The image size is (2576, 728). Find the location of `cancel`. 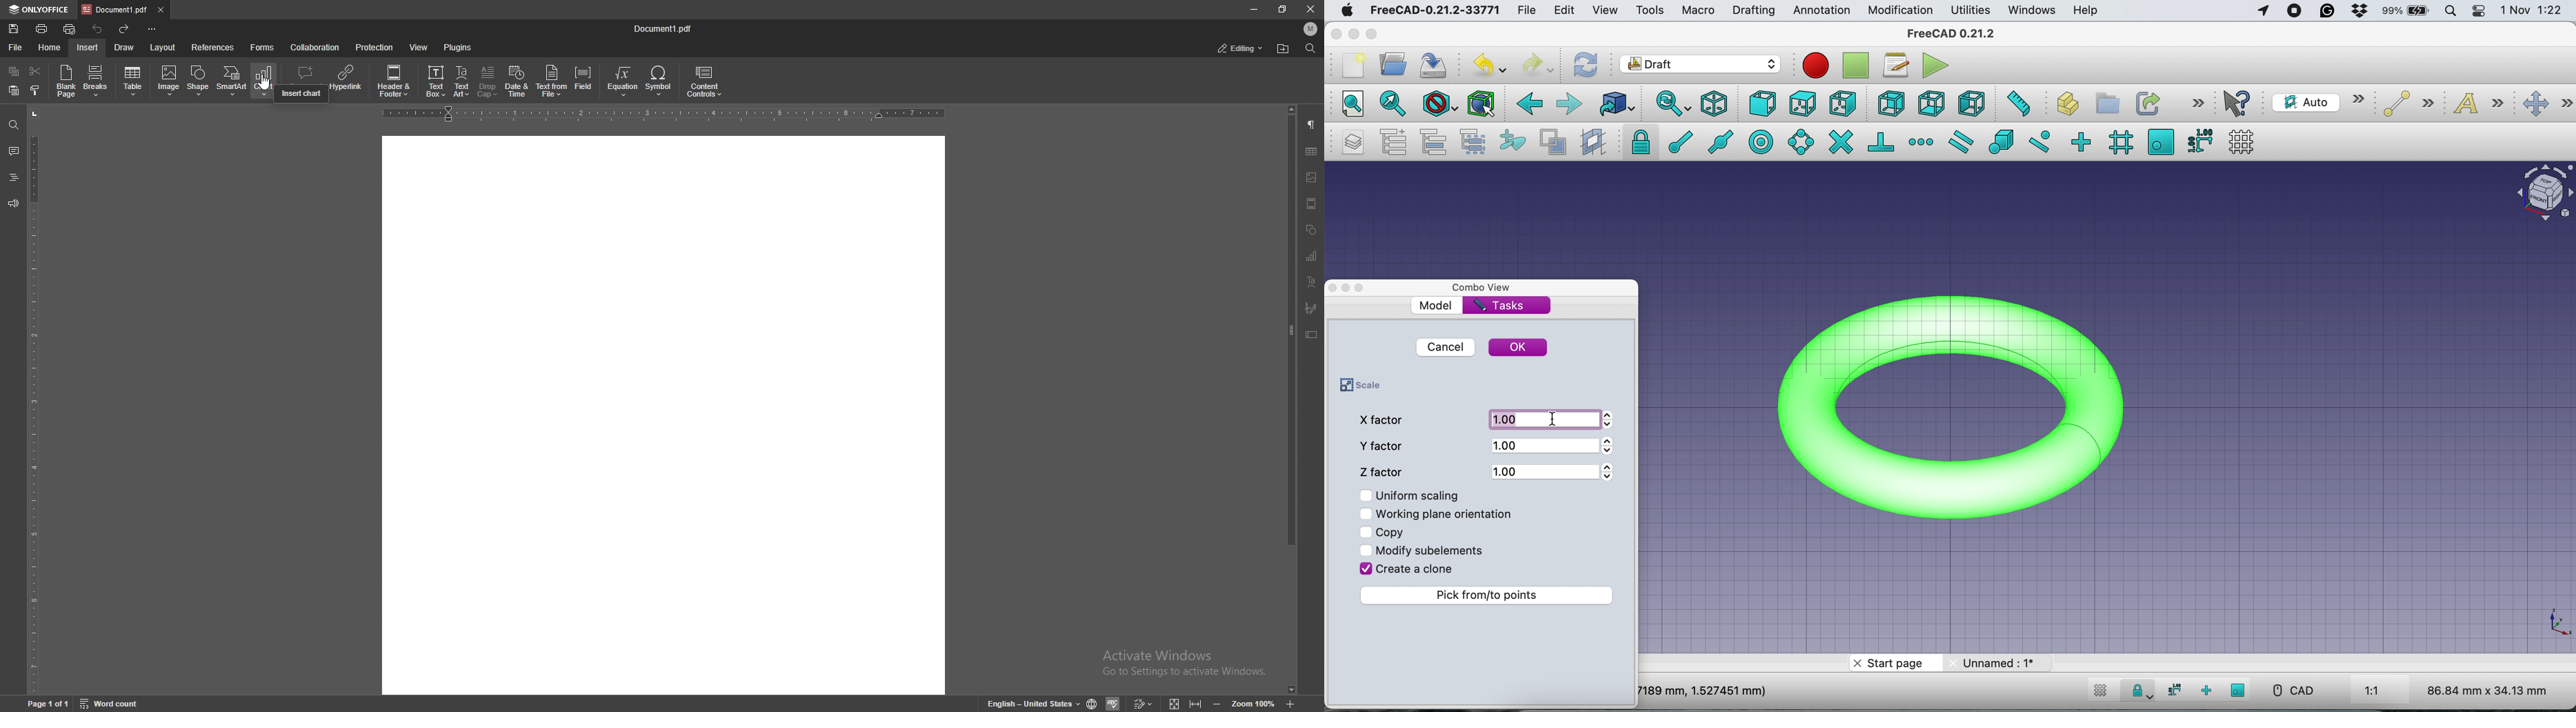

cancel is located at coordinates (1445, 347).